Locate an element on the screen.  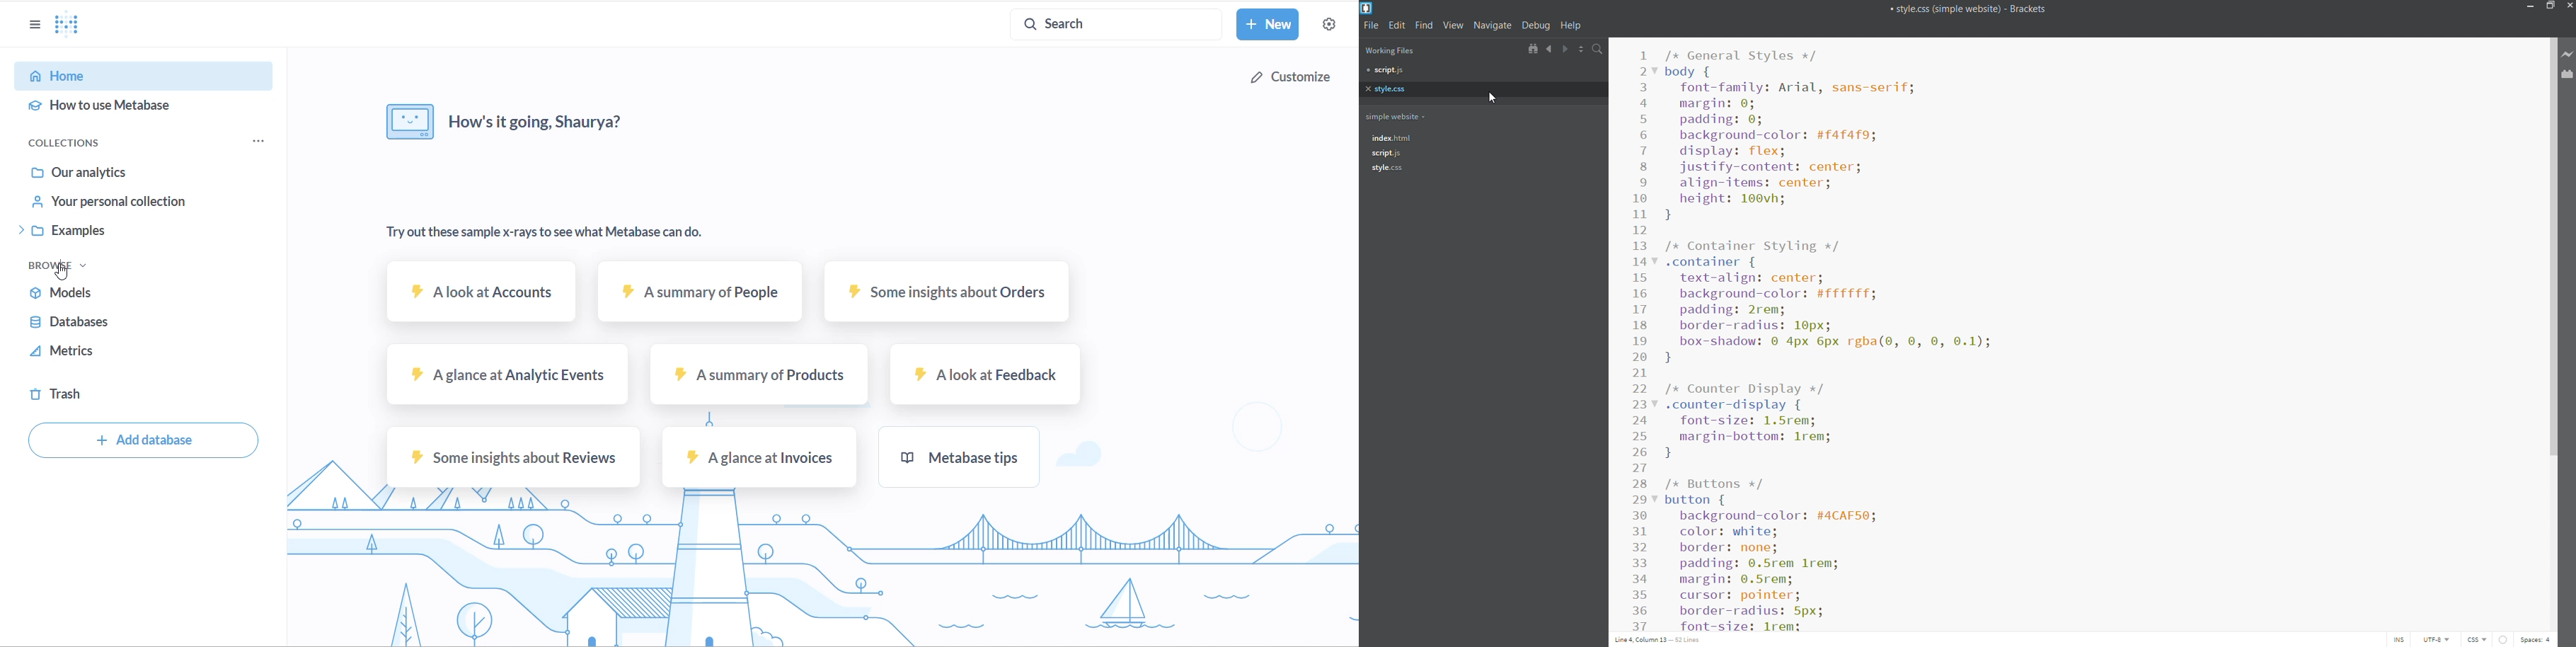
maximize/restore is located at coordinates (2551, 8).